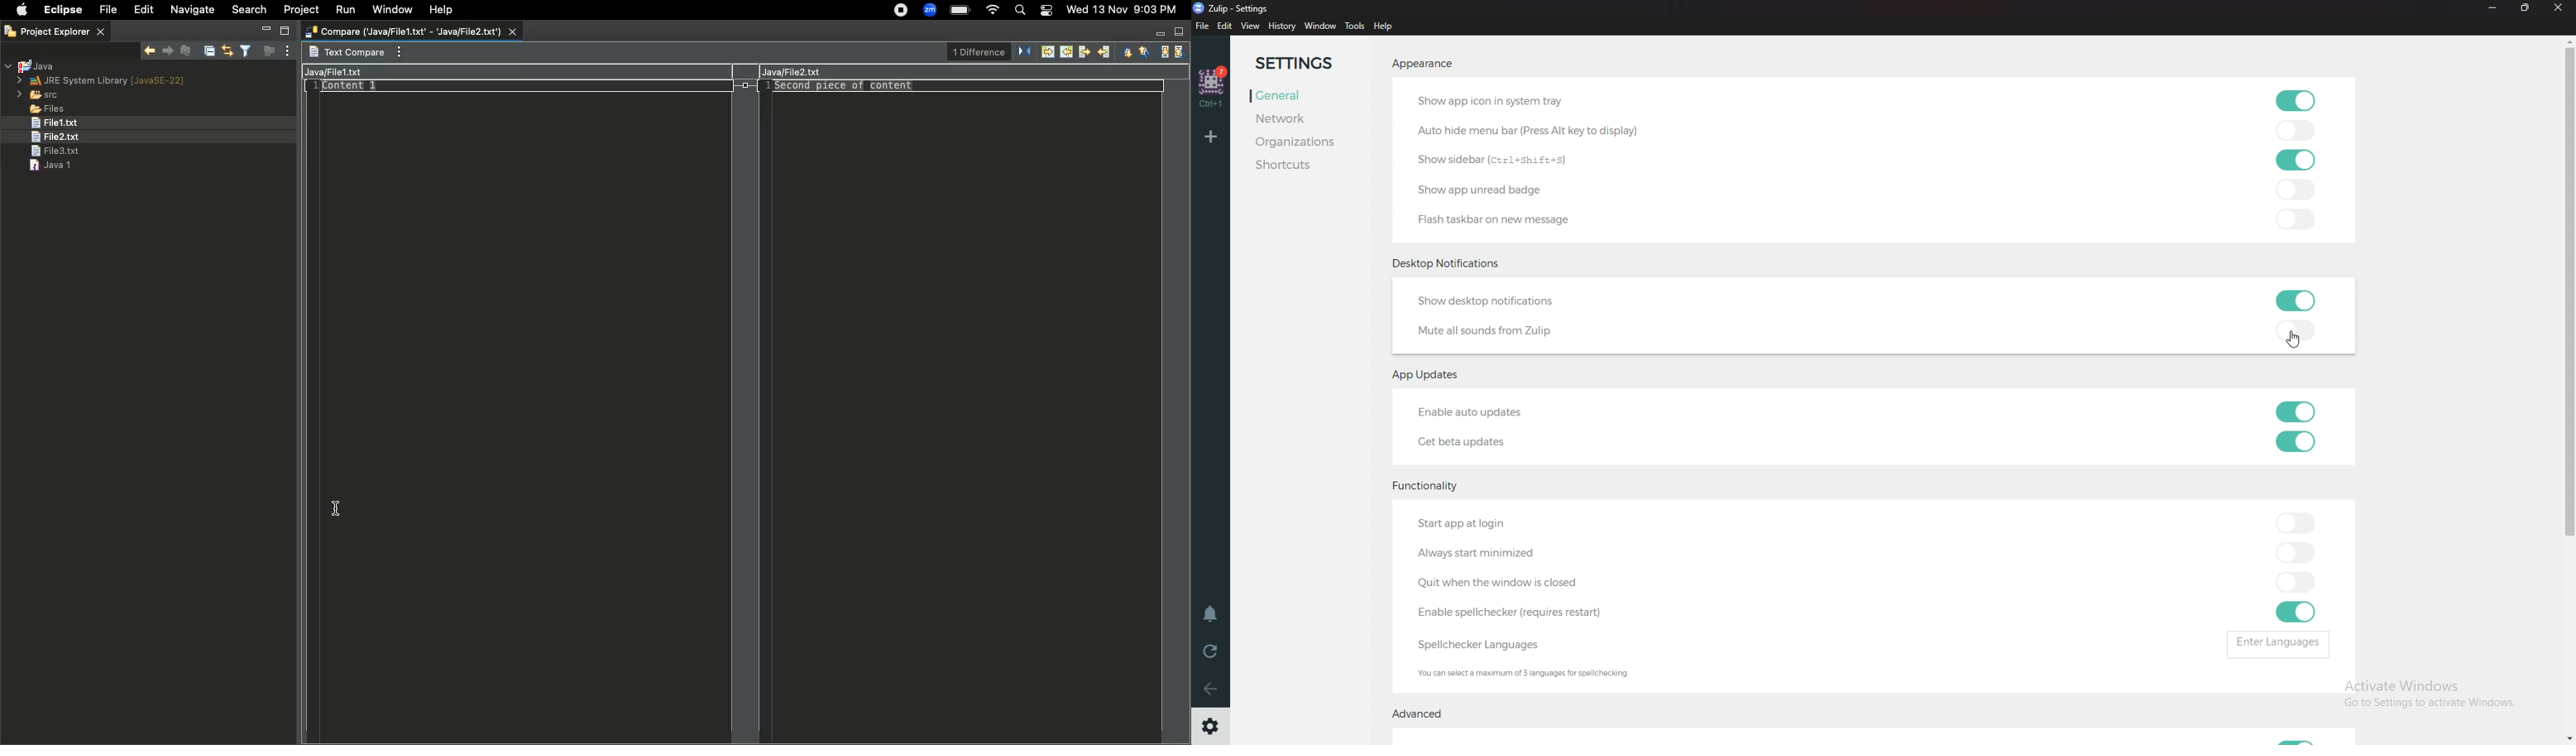  Describe the element at coordinates (193, 10) in the screenshot. I see `Navigate` at that location.